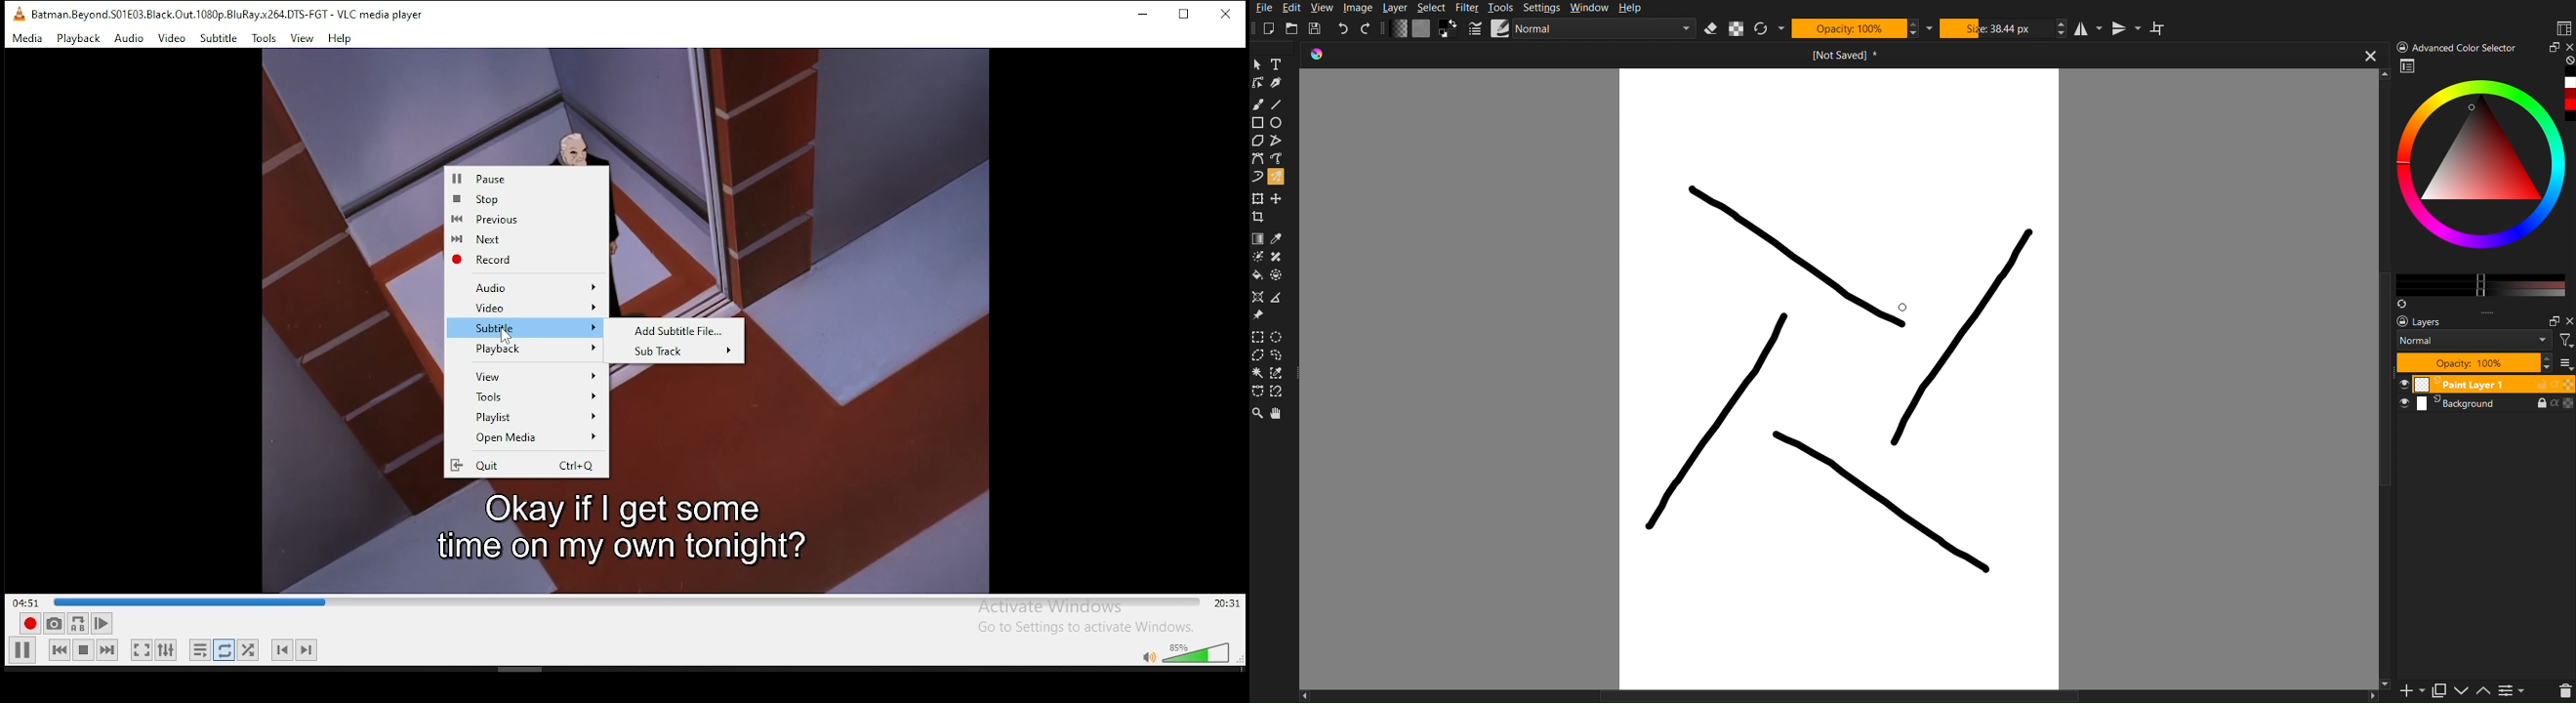 The width and height of the screenshot is (2576, 728). What do you see at coordinates (2514, 693) in the screenshot?
I see `contrast` at bounding box center [2514, 693].